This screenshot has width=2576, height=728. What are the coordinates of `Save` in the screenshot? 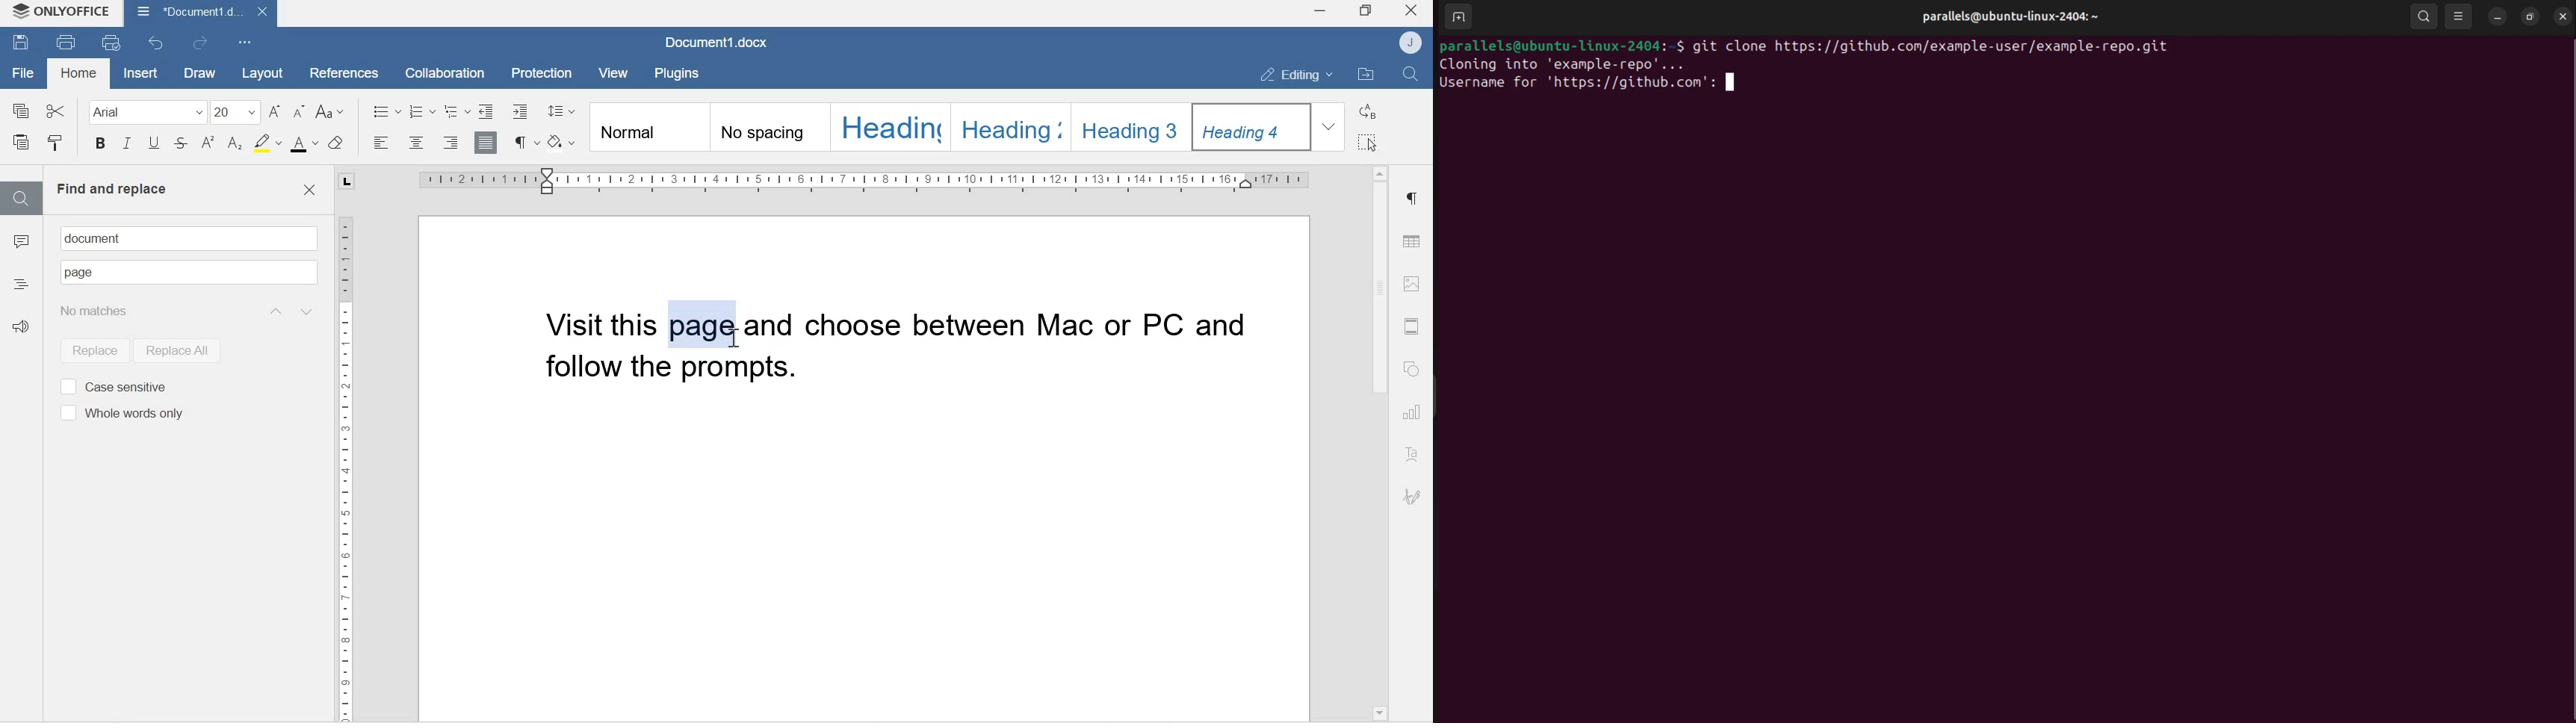 It's located at (21, 44).